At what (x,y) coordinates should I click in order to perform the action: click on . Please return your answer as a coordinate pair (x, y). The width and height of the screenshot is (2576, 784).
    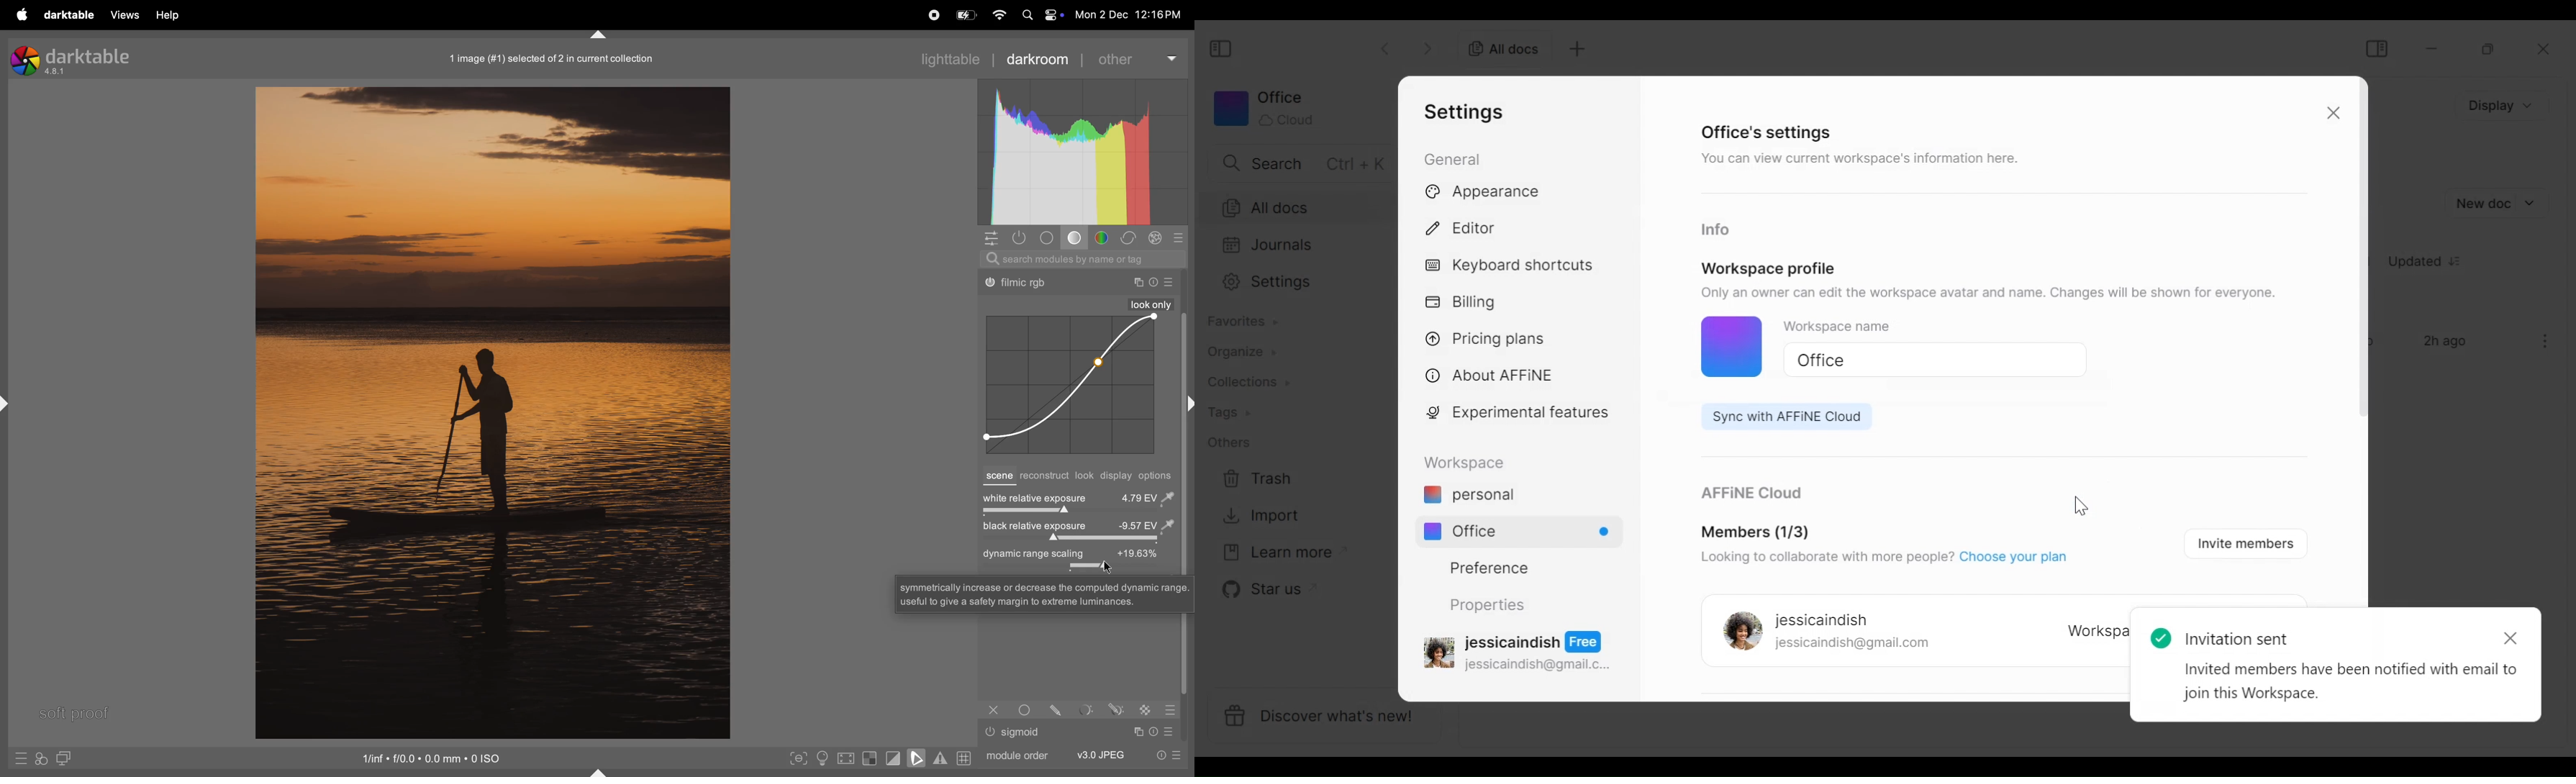
    Looking at the image, I should click on (994, 710).